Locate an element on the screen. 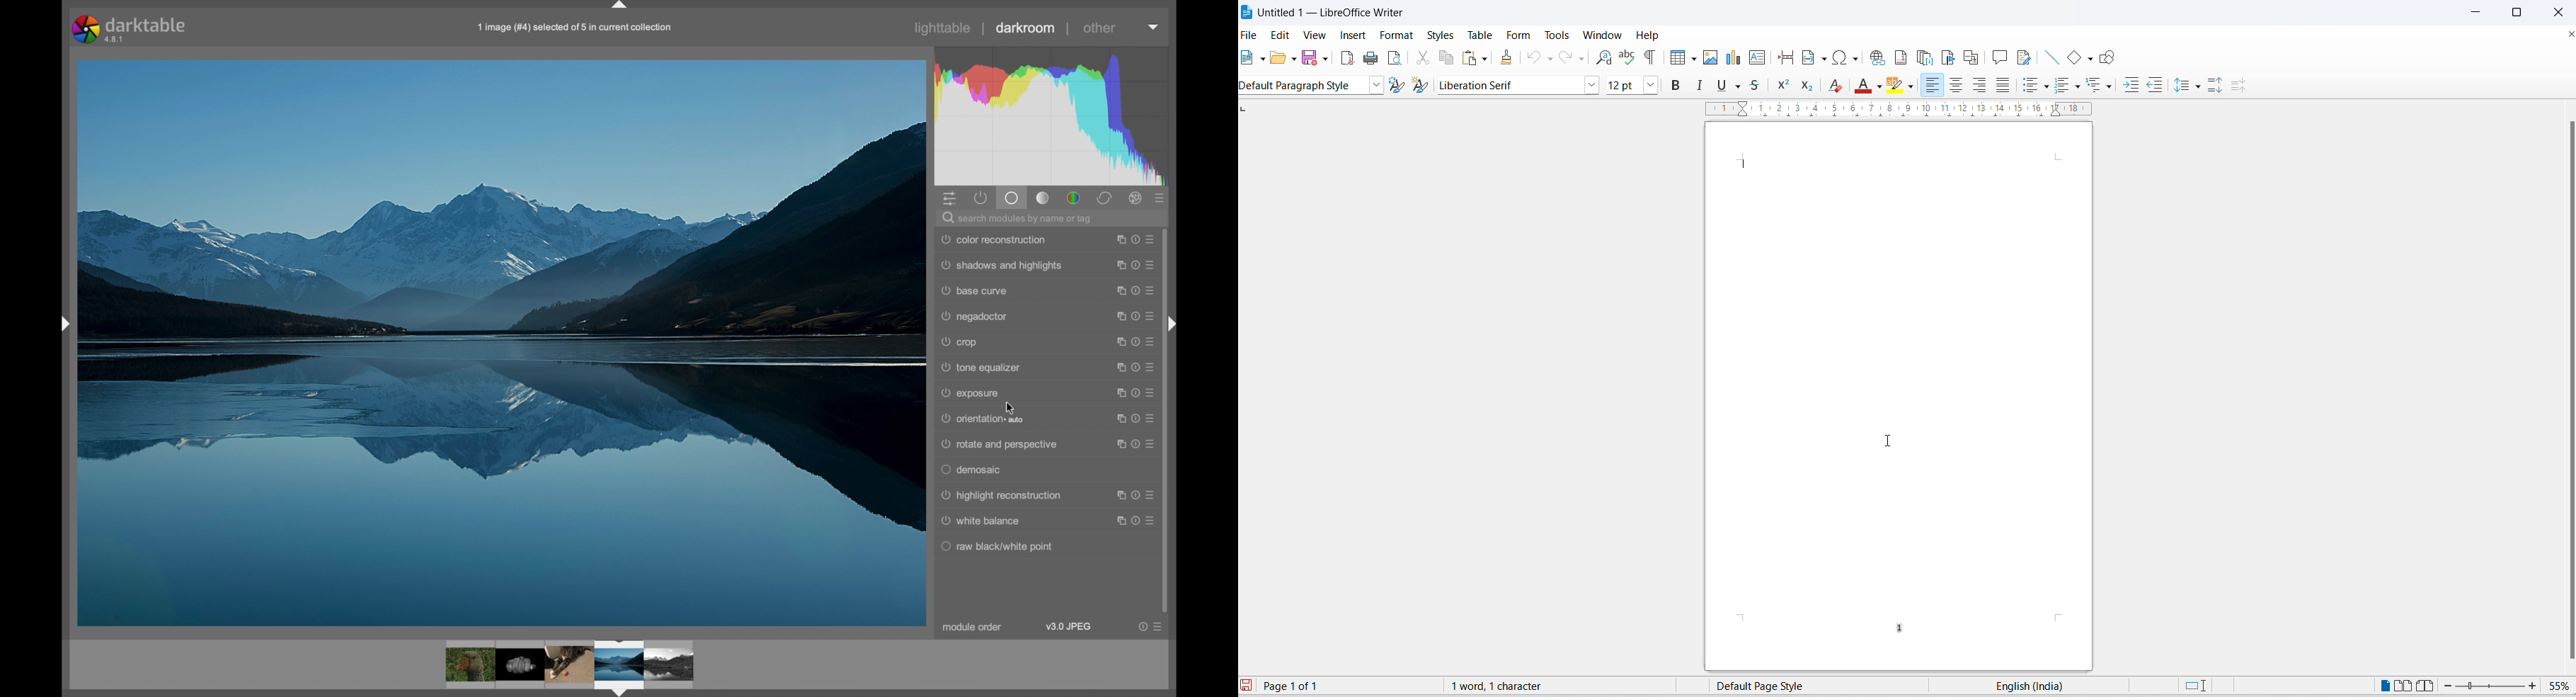 The width and height of the screenshot is (2576, 700). superscript is located at coordinates (1784, 85).